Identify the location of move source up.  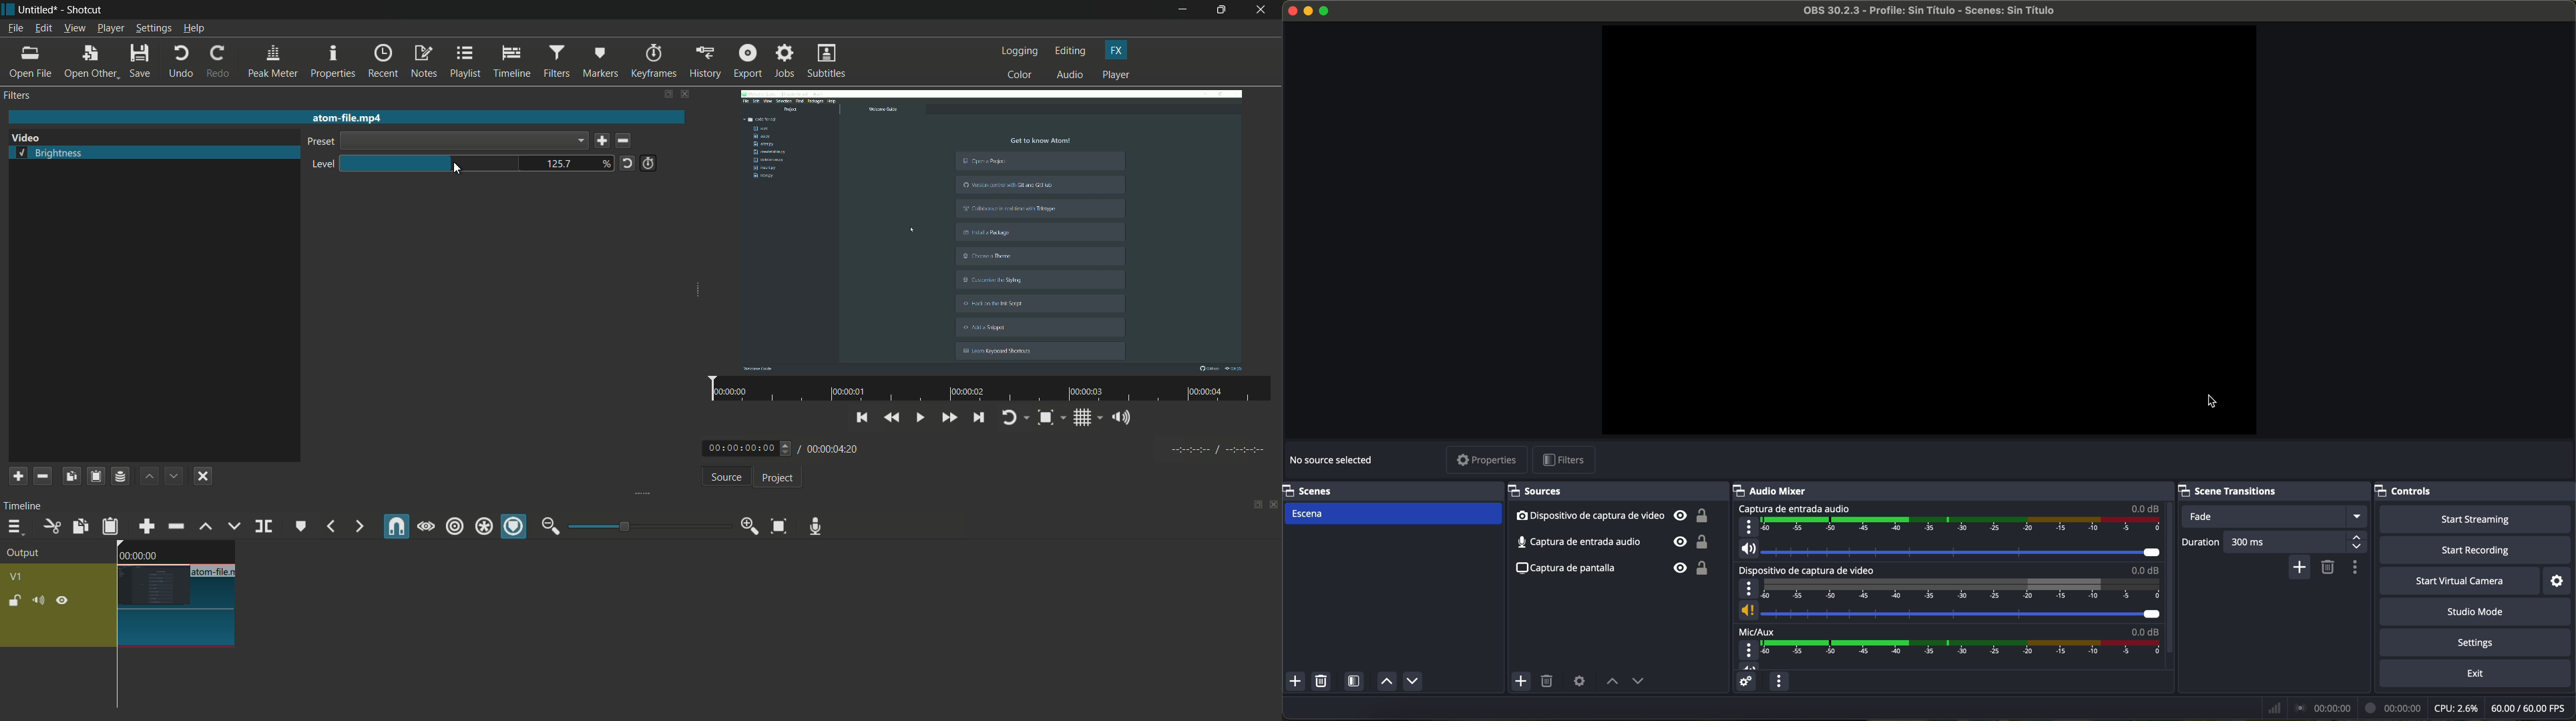
(1385, 682).